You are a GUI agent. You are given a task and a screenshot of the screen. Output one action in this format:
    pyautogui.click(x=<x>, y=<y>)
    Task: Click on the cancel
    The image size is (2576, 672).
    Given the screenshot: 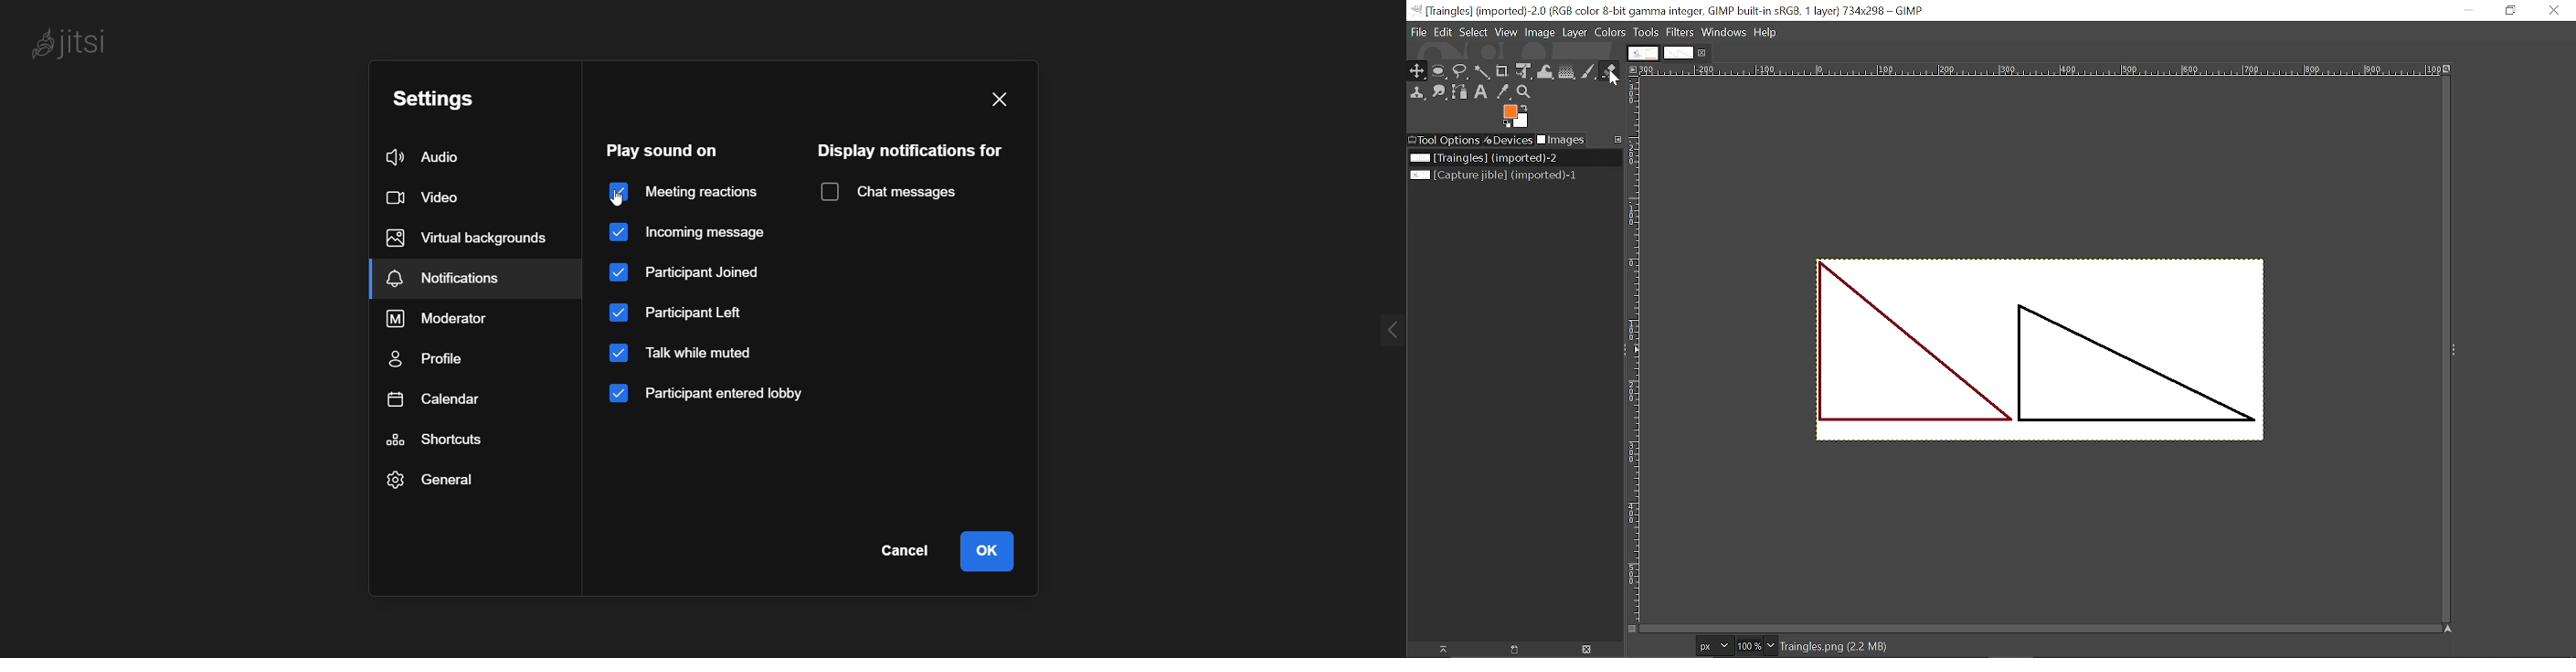 What is the action you would take?
    pyautogui.click(x=910, y=547)
    